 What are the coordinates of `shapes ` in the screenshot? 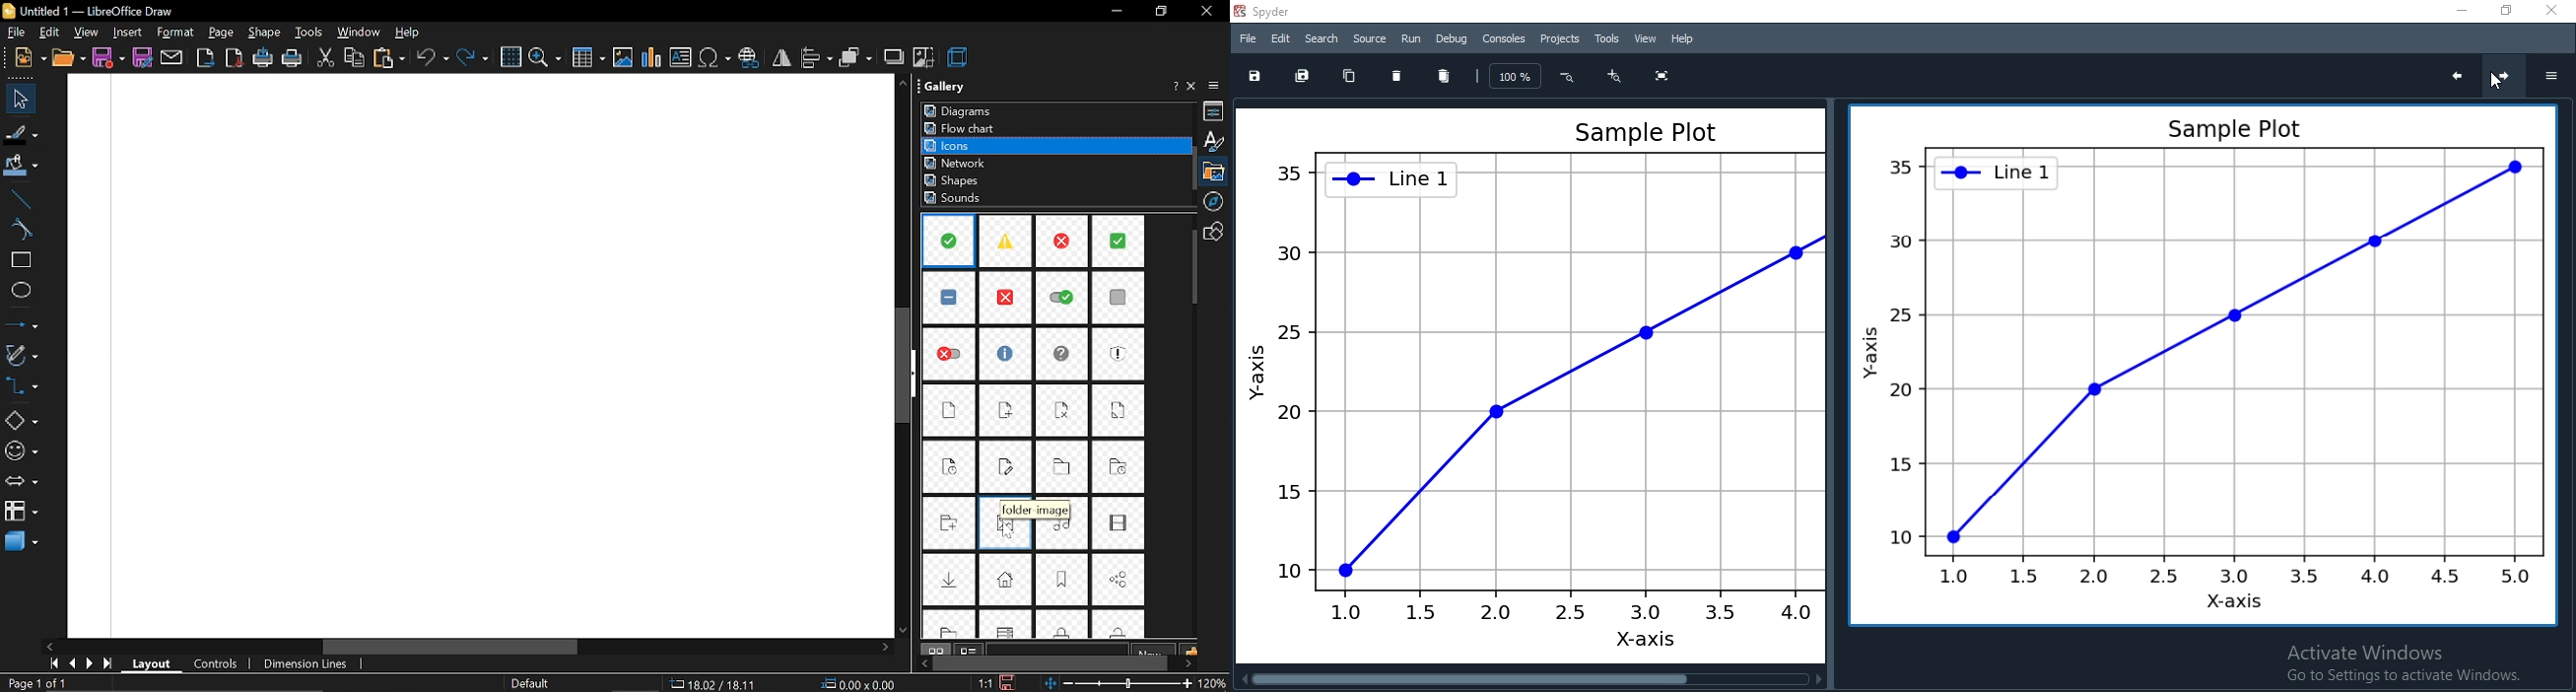 It's located at (955, 181).